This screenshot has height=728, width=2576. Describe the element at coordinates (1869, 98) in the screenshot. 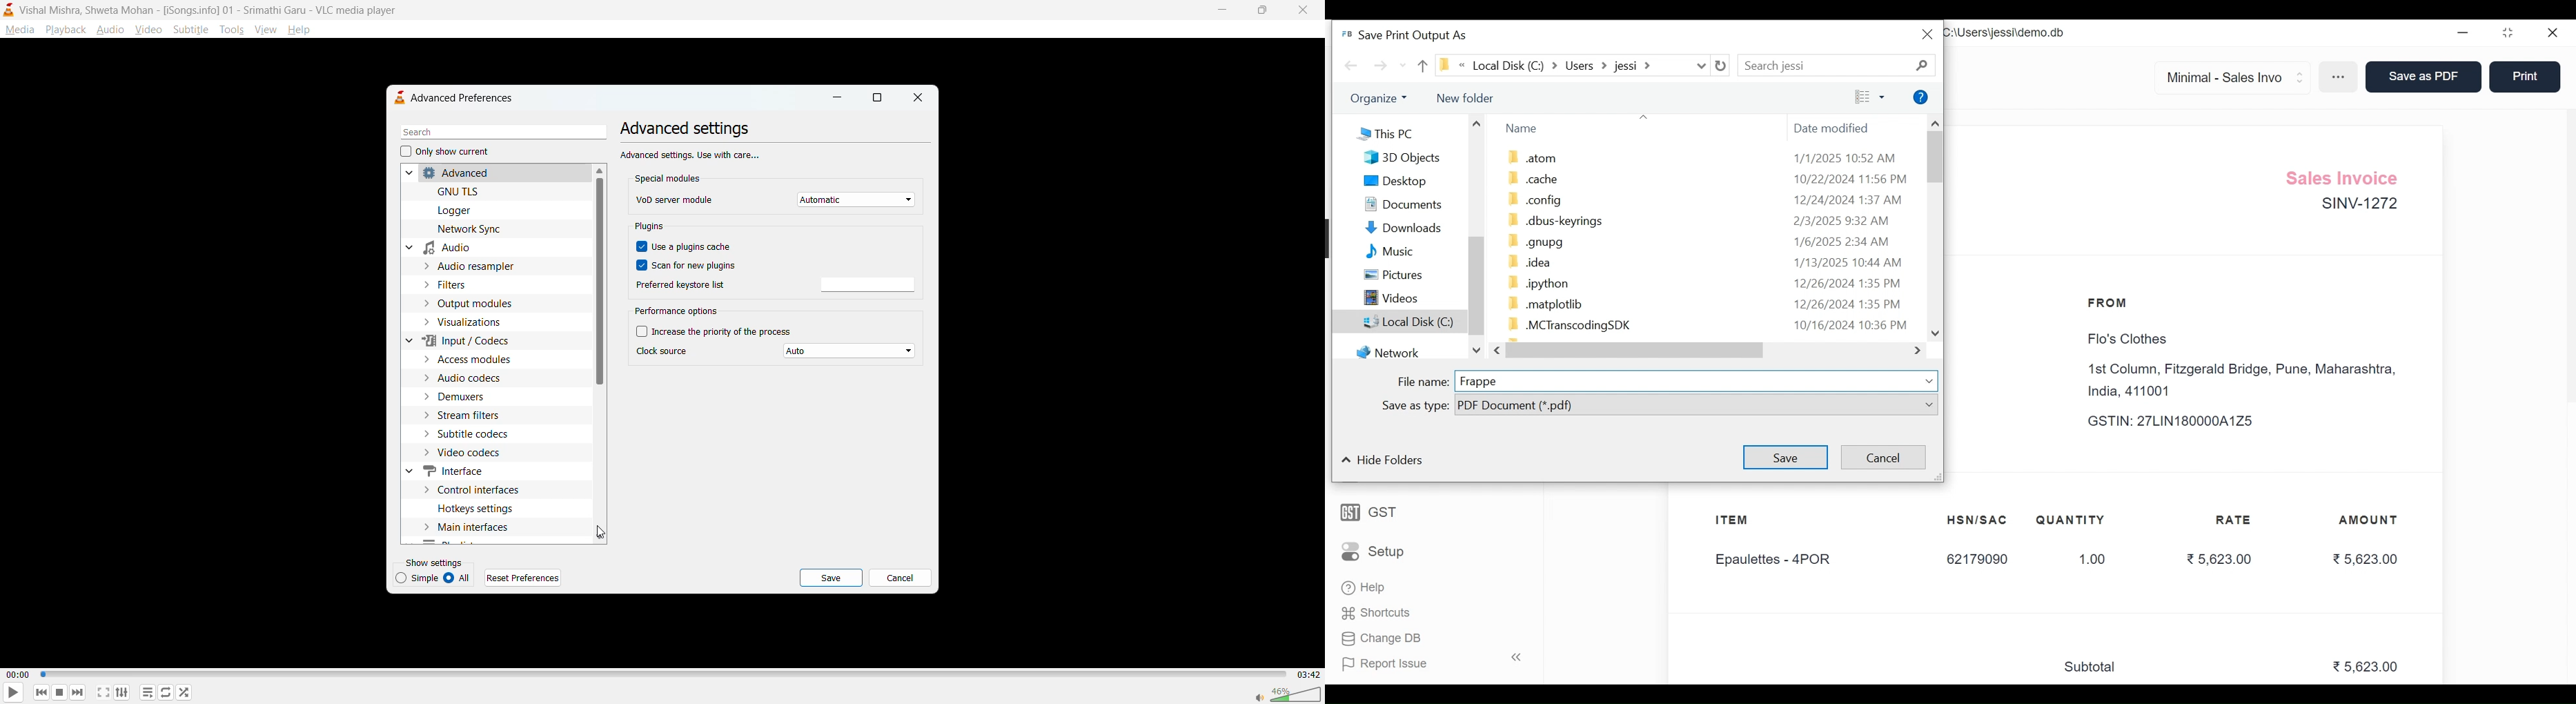

I see `View ` at that location.